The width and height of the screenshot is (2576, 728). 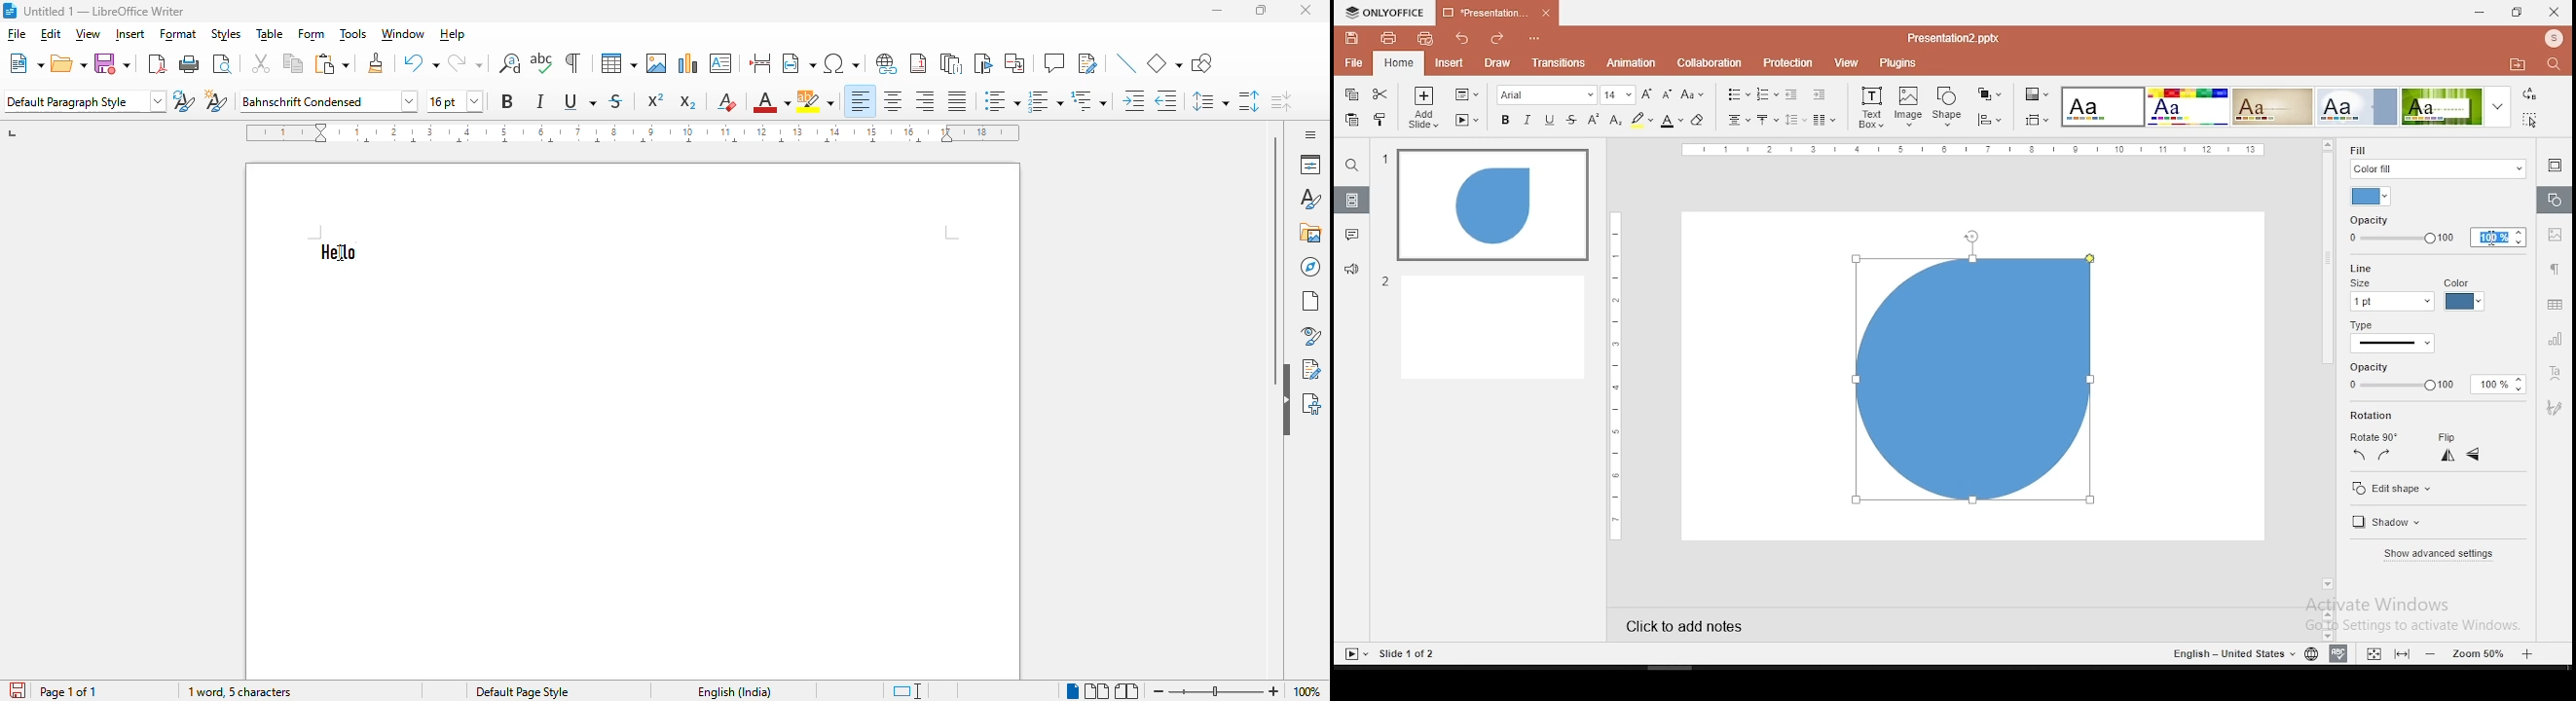 What do you see at coordinates (1909, 107) in the screenshot?
I see `image` at bounding box center [1909, 107].